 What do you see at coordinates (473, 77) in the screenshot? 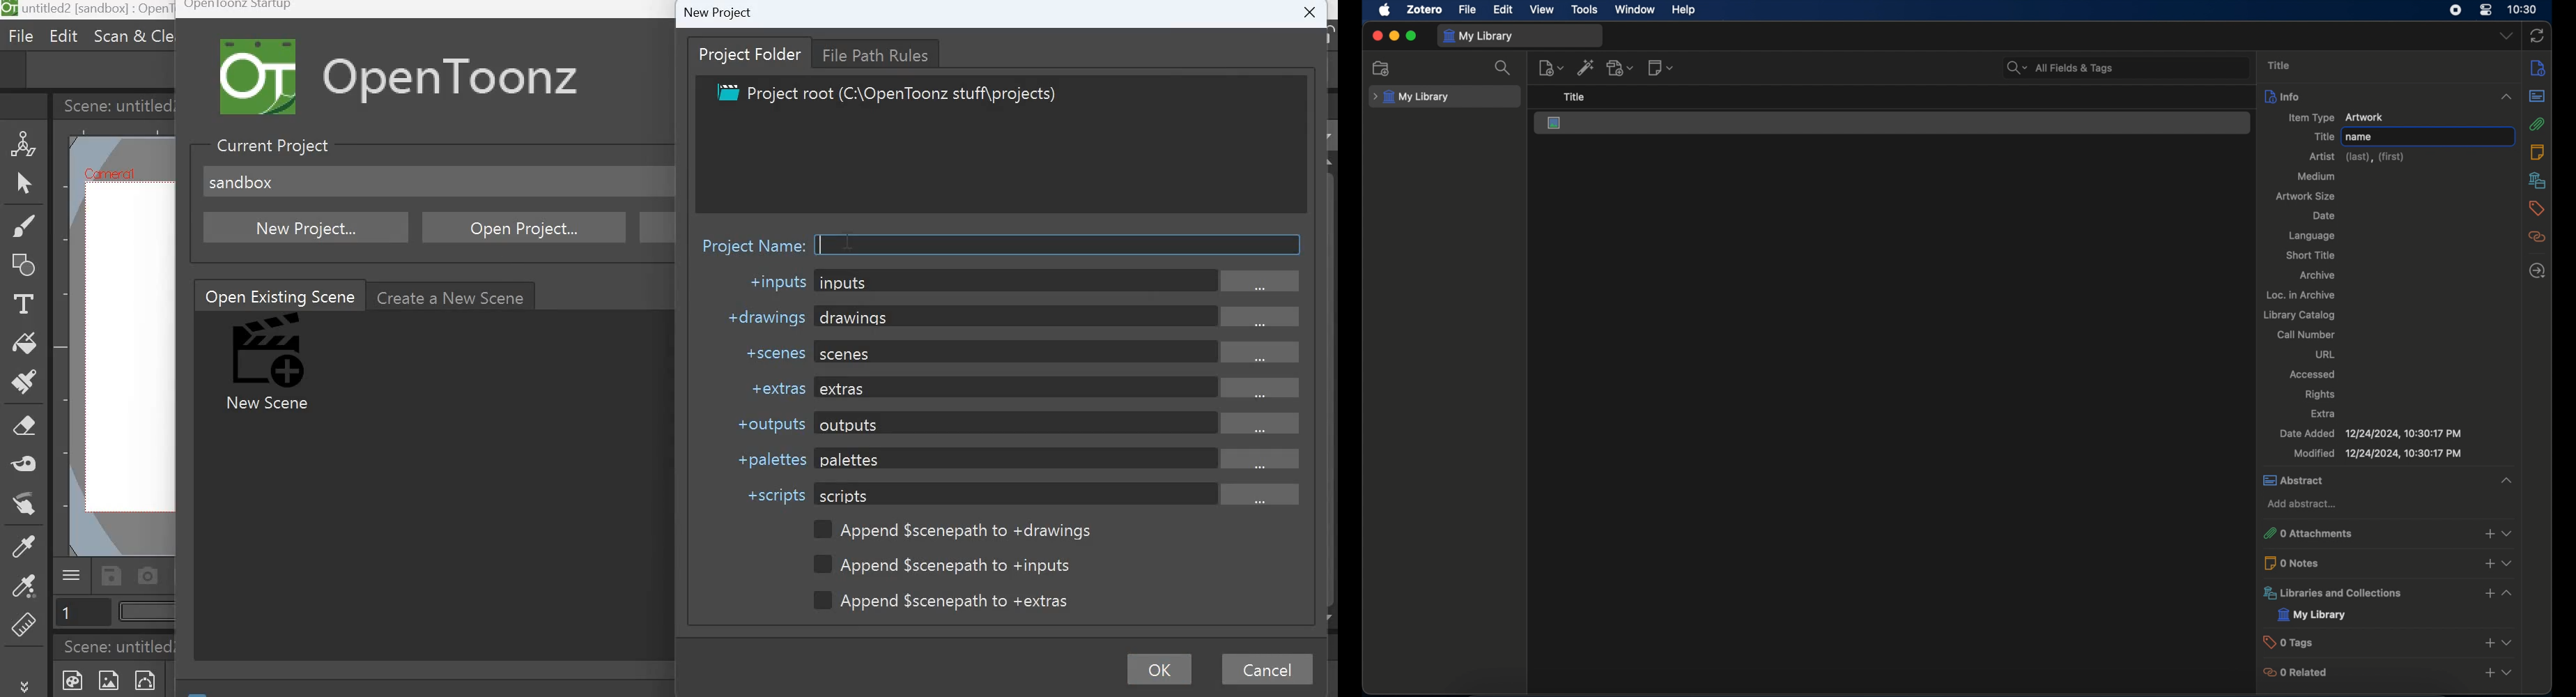
I see `Open Toonz` at bounding box center [473, 77].